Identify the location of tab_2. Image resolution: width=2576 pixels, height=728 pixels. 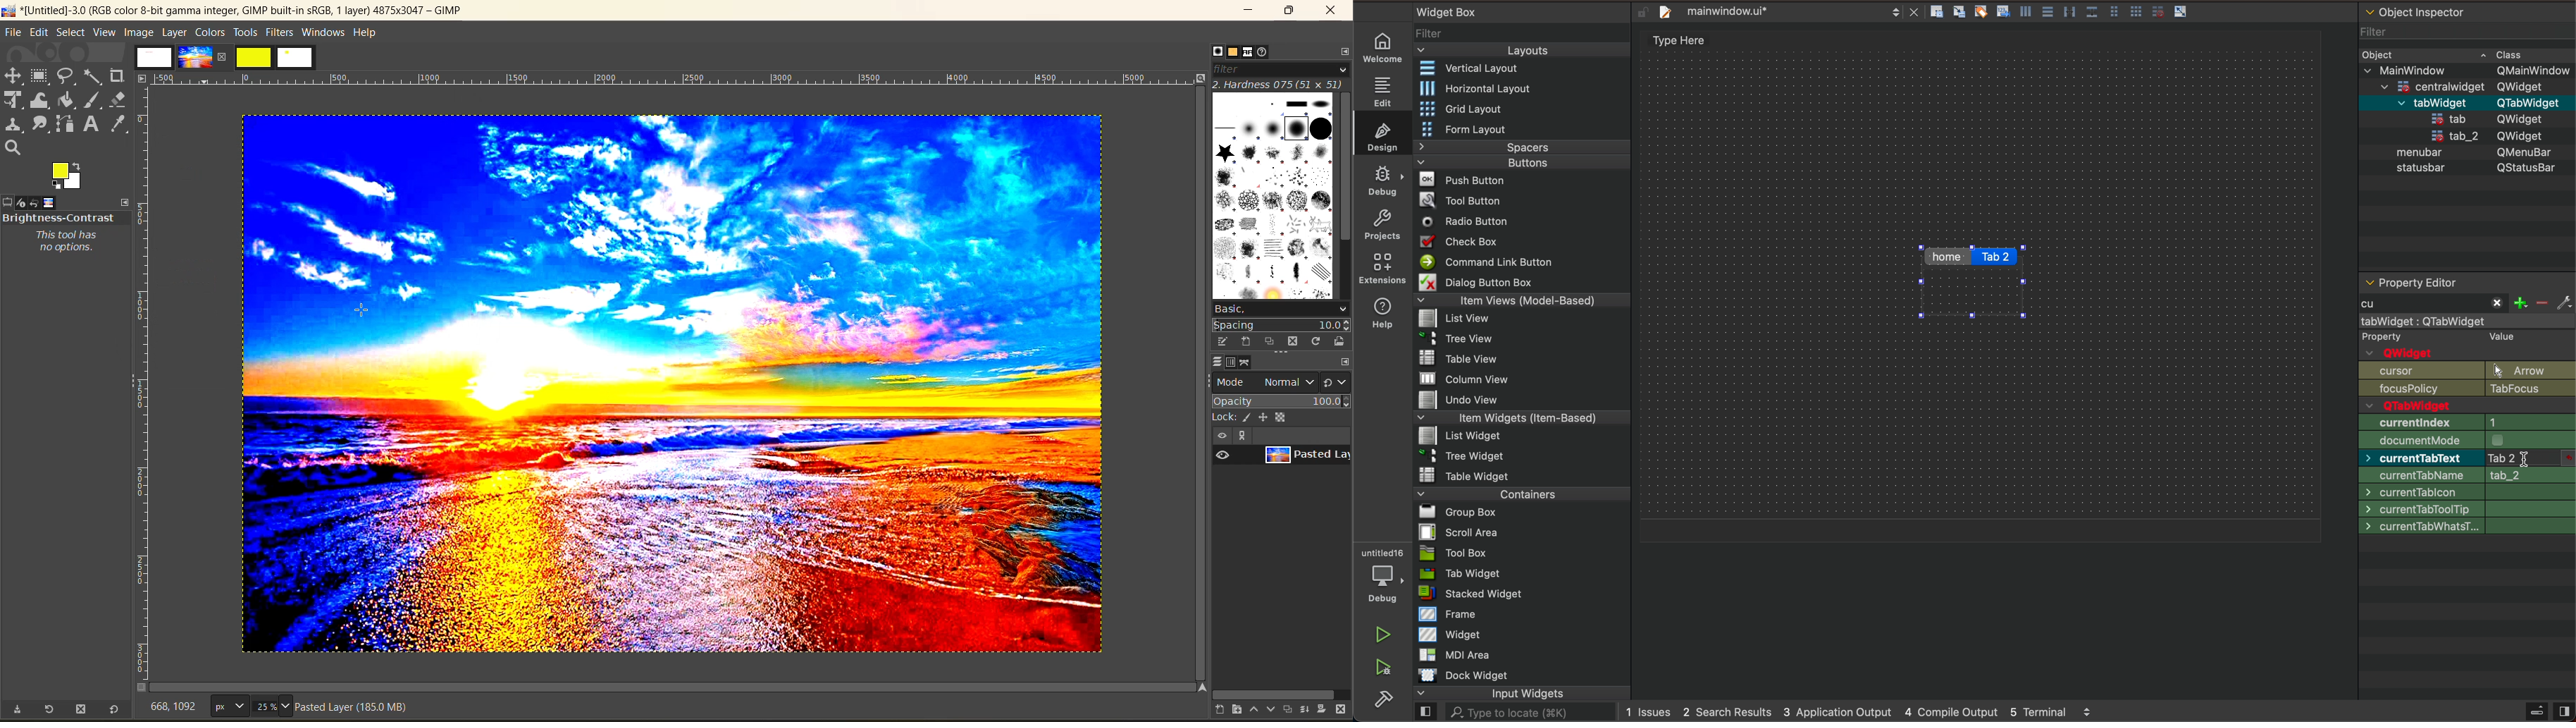
(2443, 137).